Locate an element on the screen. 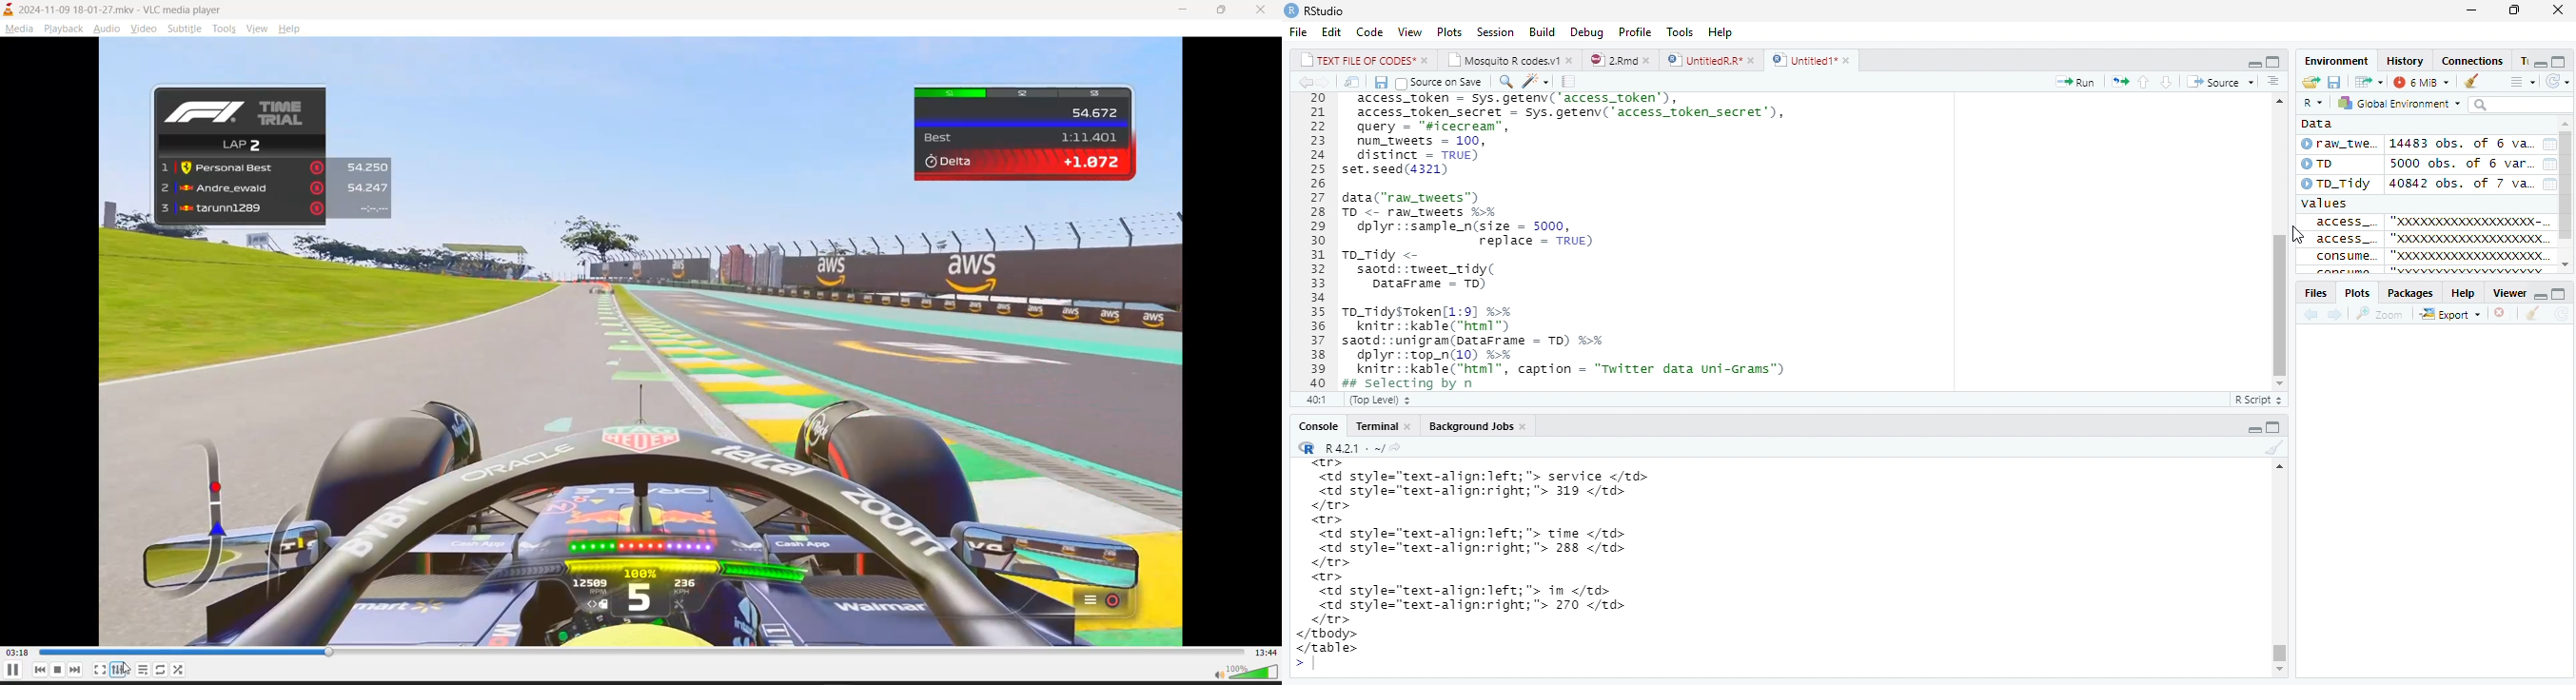  Environment is located at coordinates (2338, 60).